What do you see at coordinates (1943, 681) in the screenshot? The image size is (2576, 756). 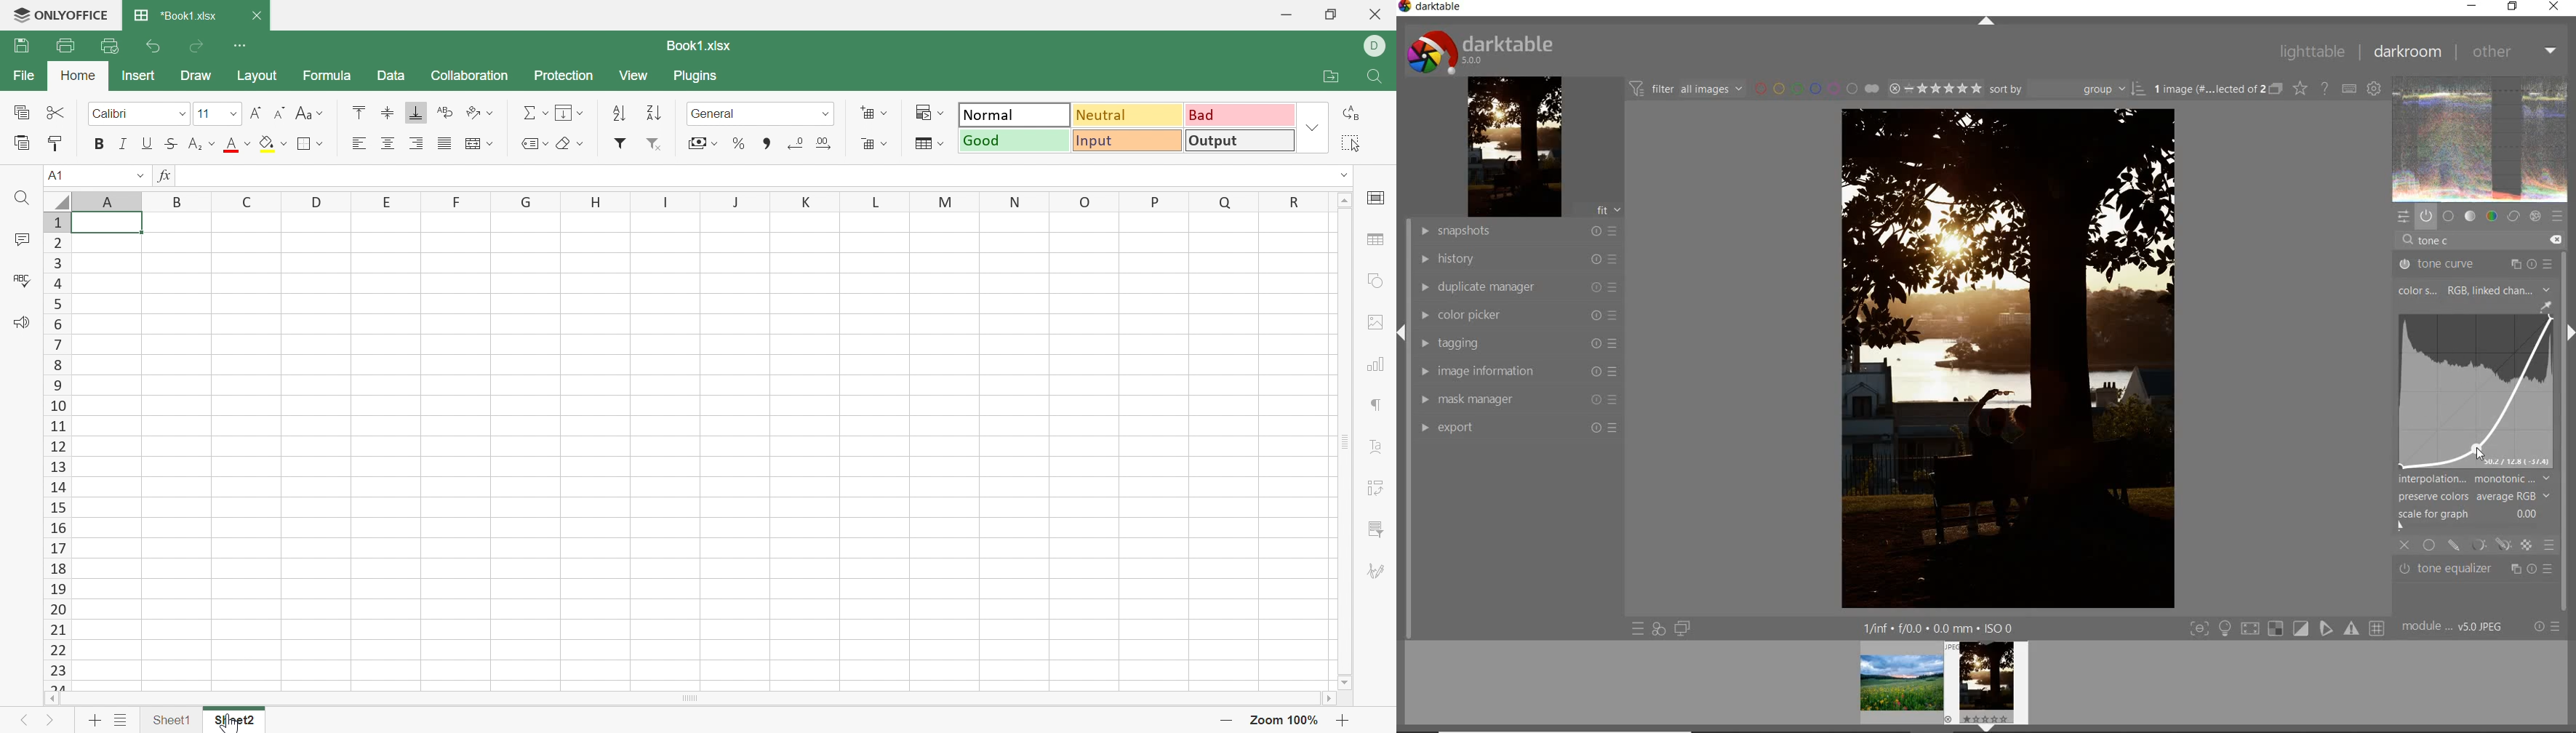 I see `image preview` at bounding box center [1943, 681].